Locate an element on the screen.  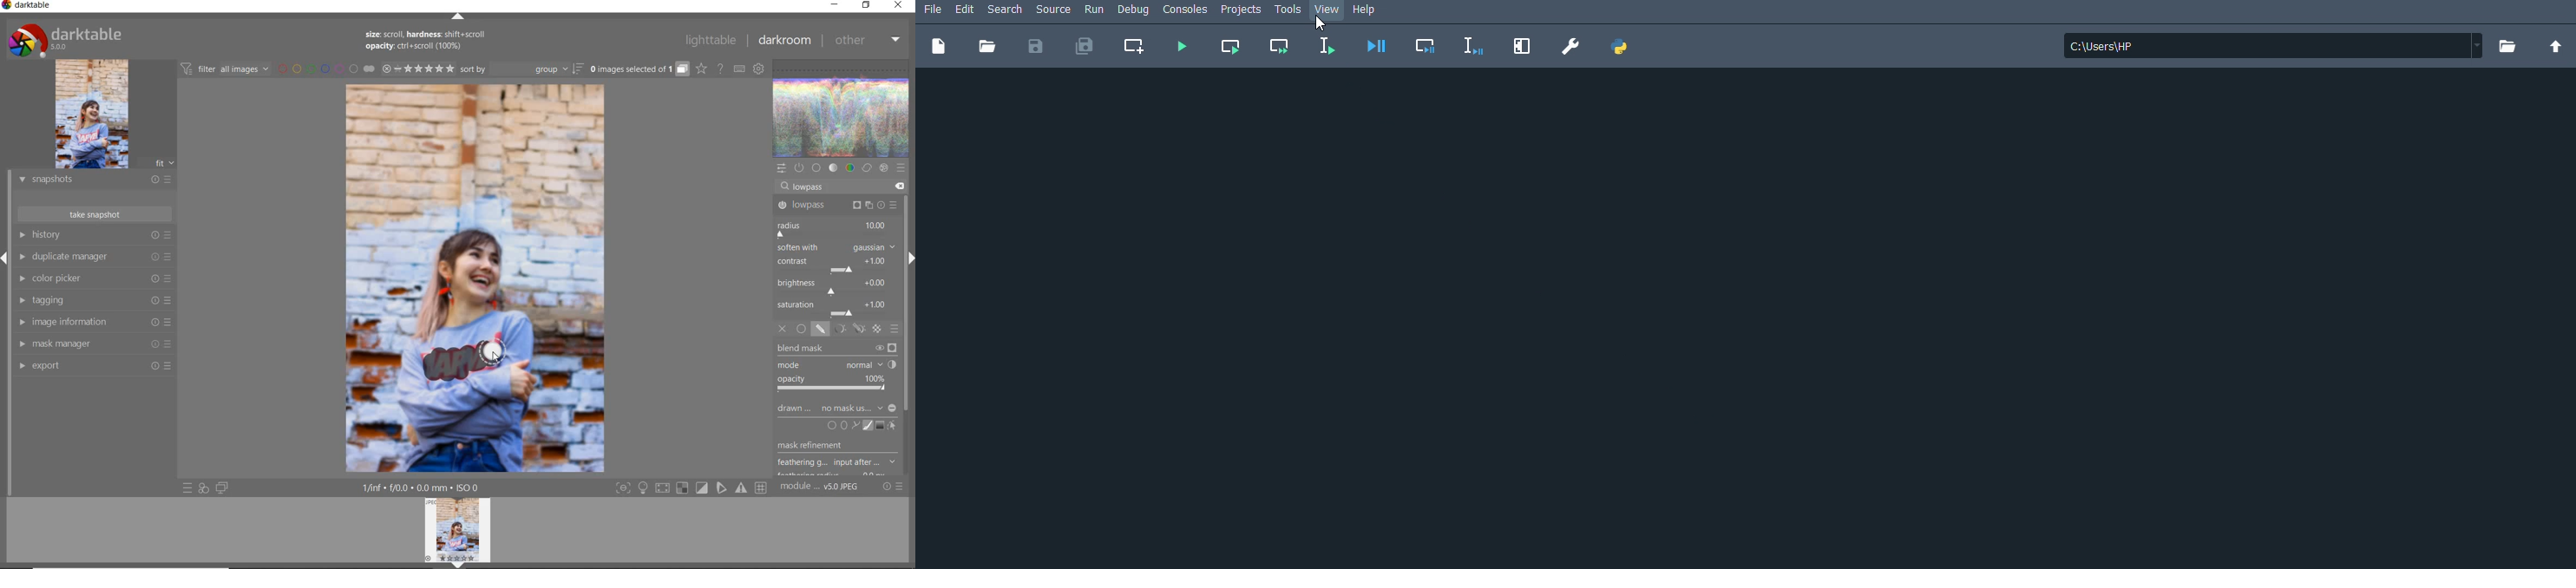
Open file is located at coordinates (987, 45).